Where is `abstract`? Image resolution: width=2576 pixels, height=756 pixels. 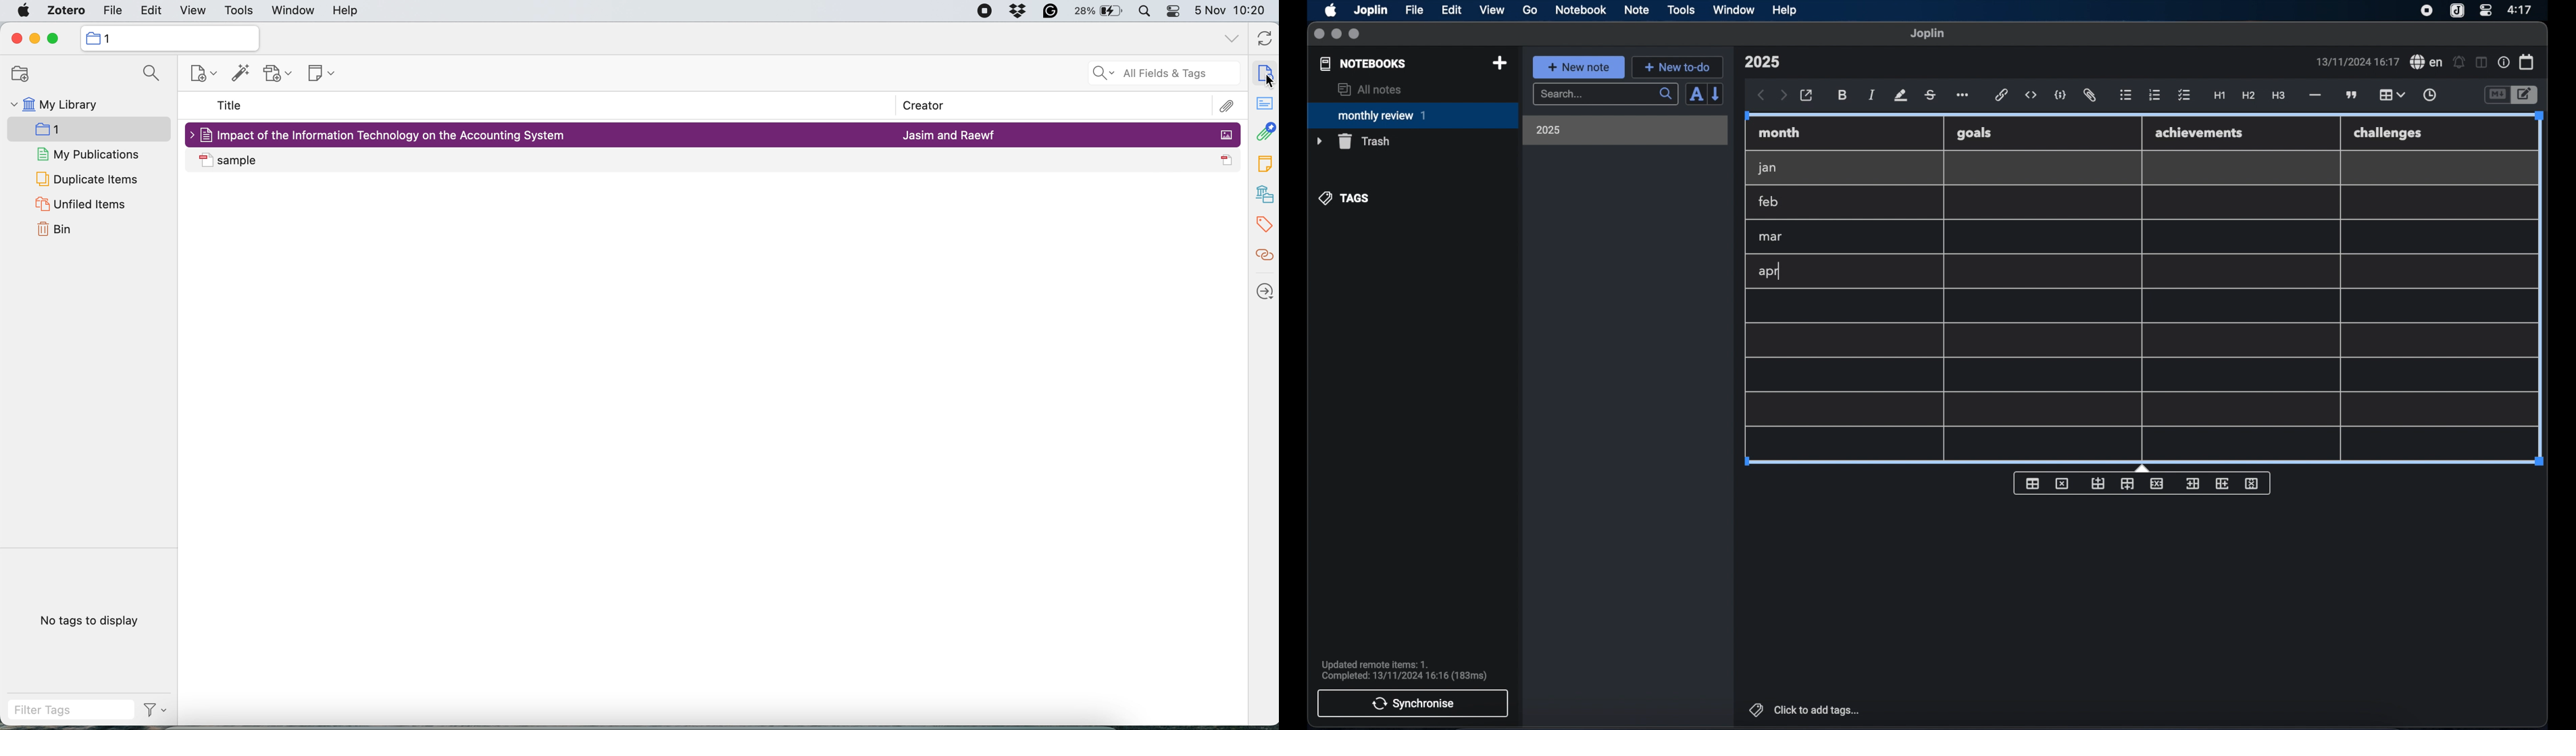 abstract is located at coordinates (1264, 104).